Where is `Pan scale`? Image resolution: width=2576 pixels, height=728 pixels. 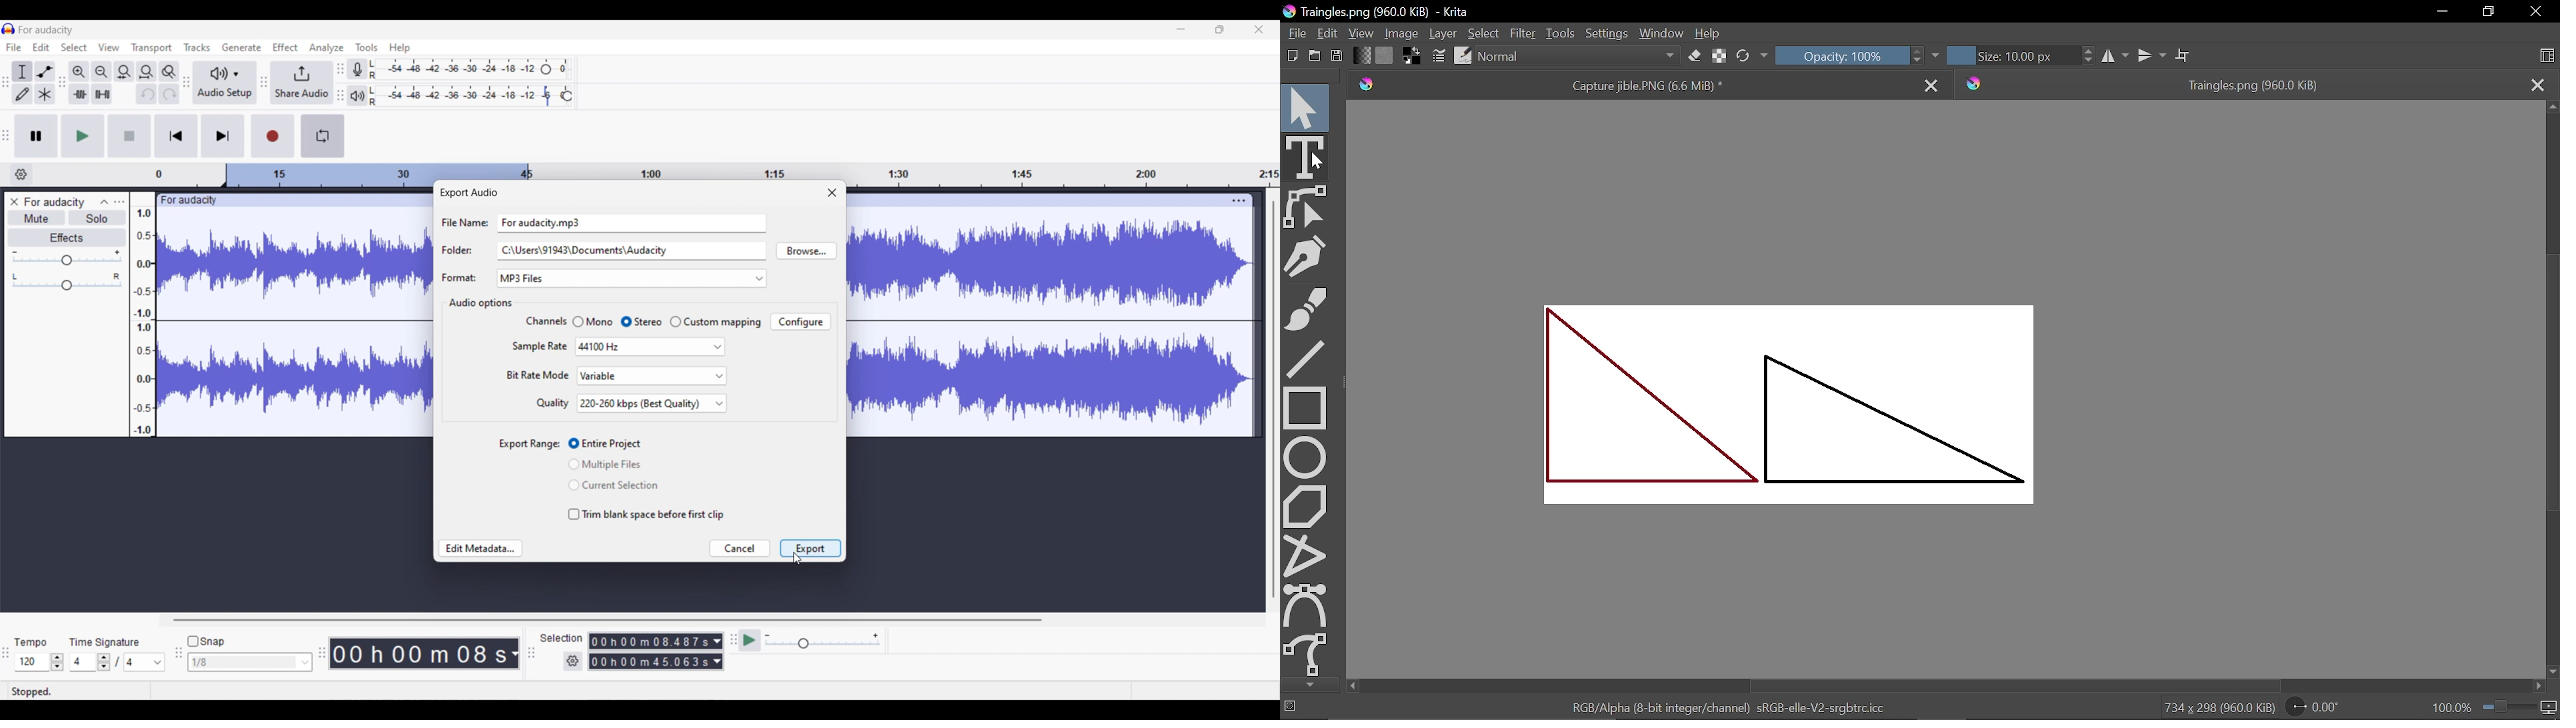 Pan scale is located at coordinates (67, 282).